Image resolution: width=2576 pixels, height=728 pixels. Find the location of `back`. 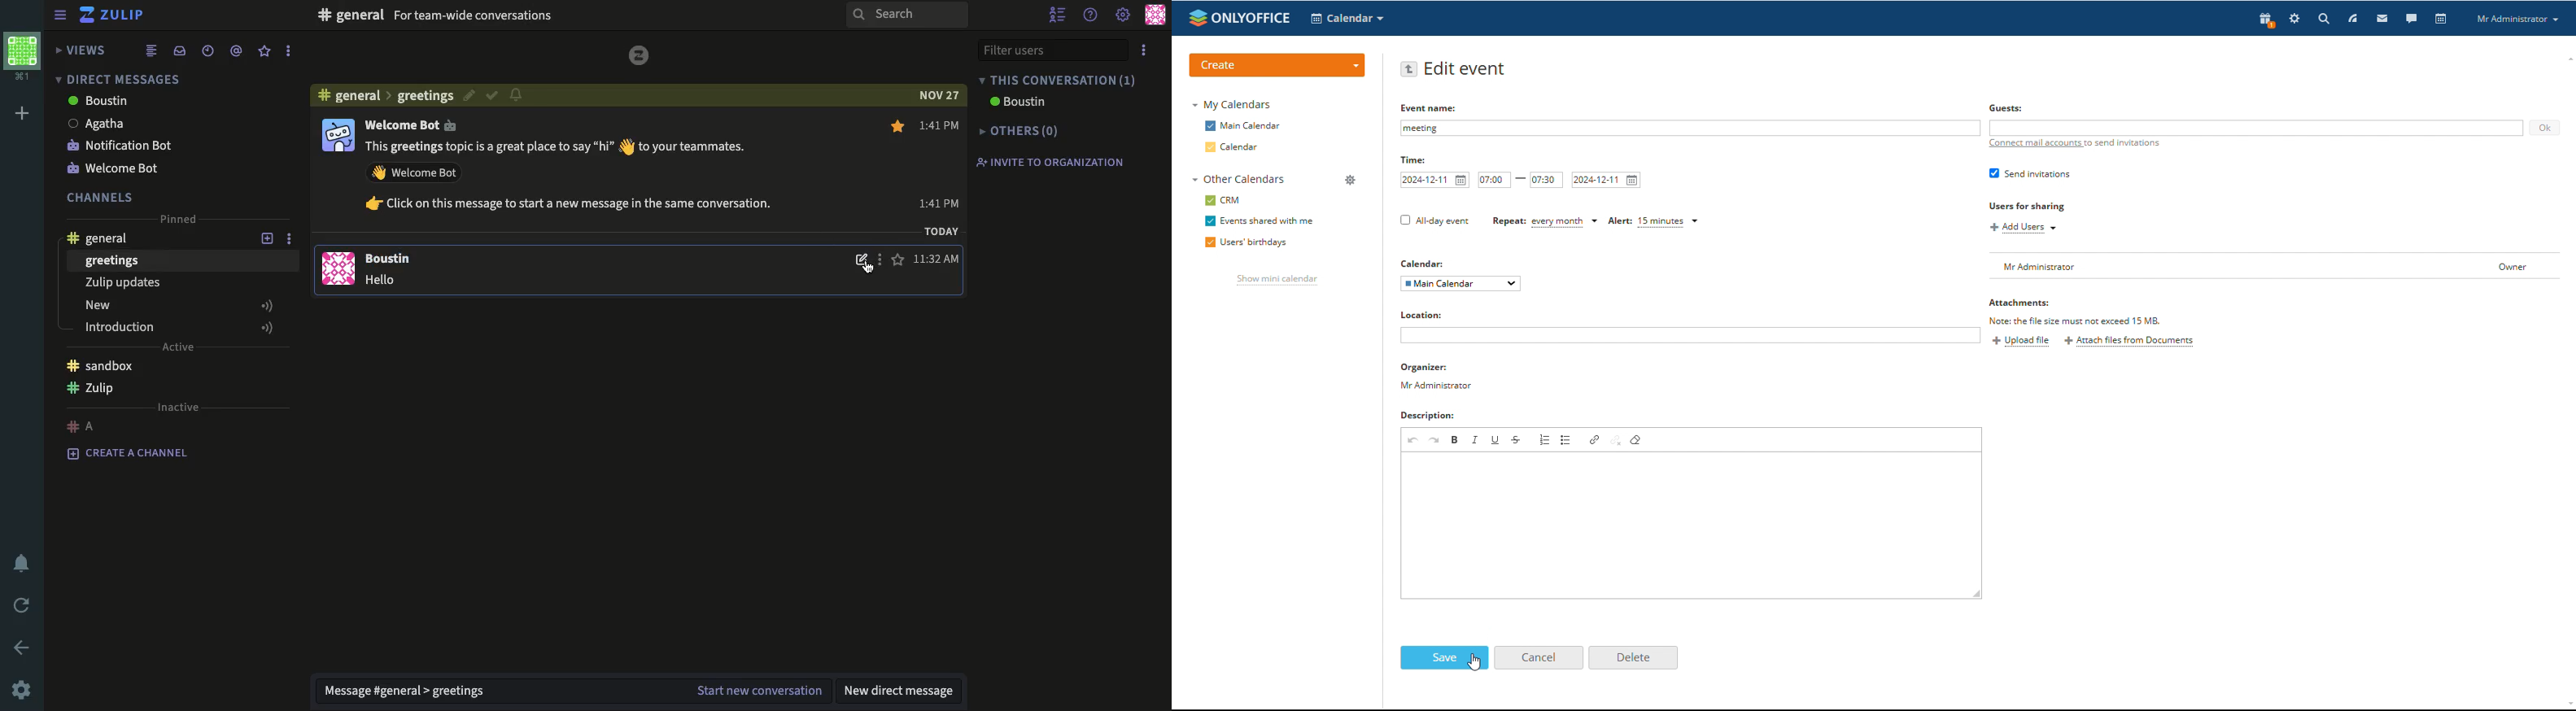

back is located at coordinates (24, 647).